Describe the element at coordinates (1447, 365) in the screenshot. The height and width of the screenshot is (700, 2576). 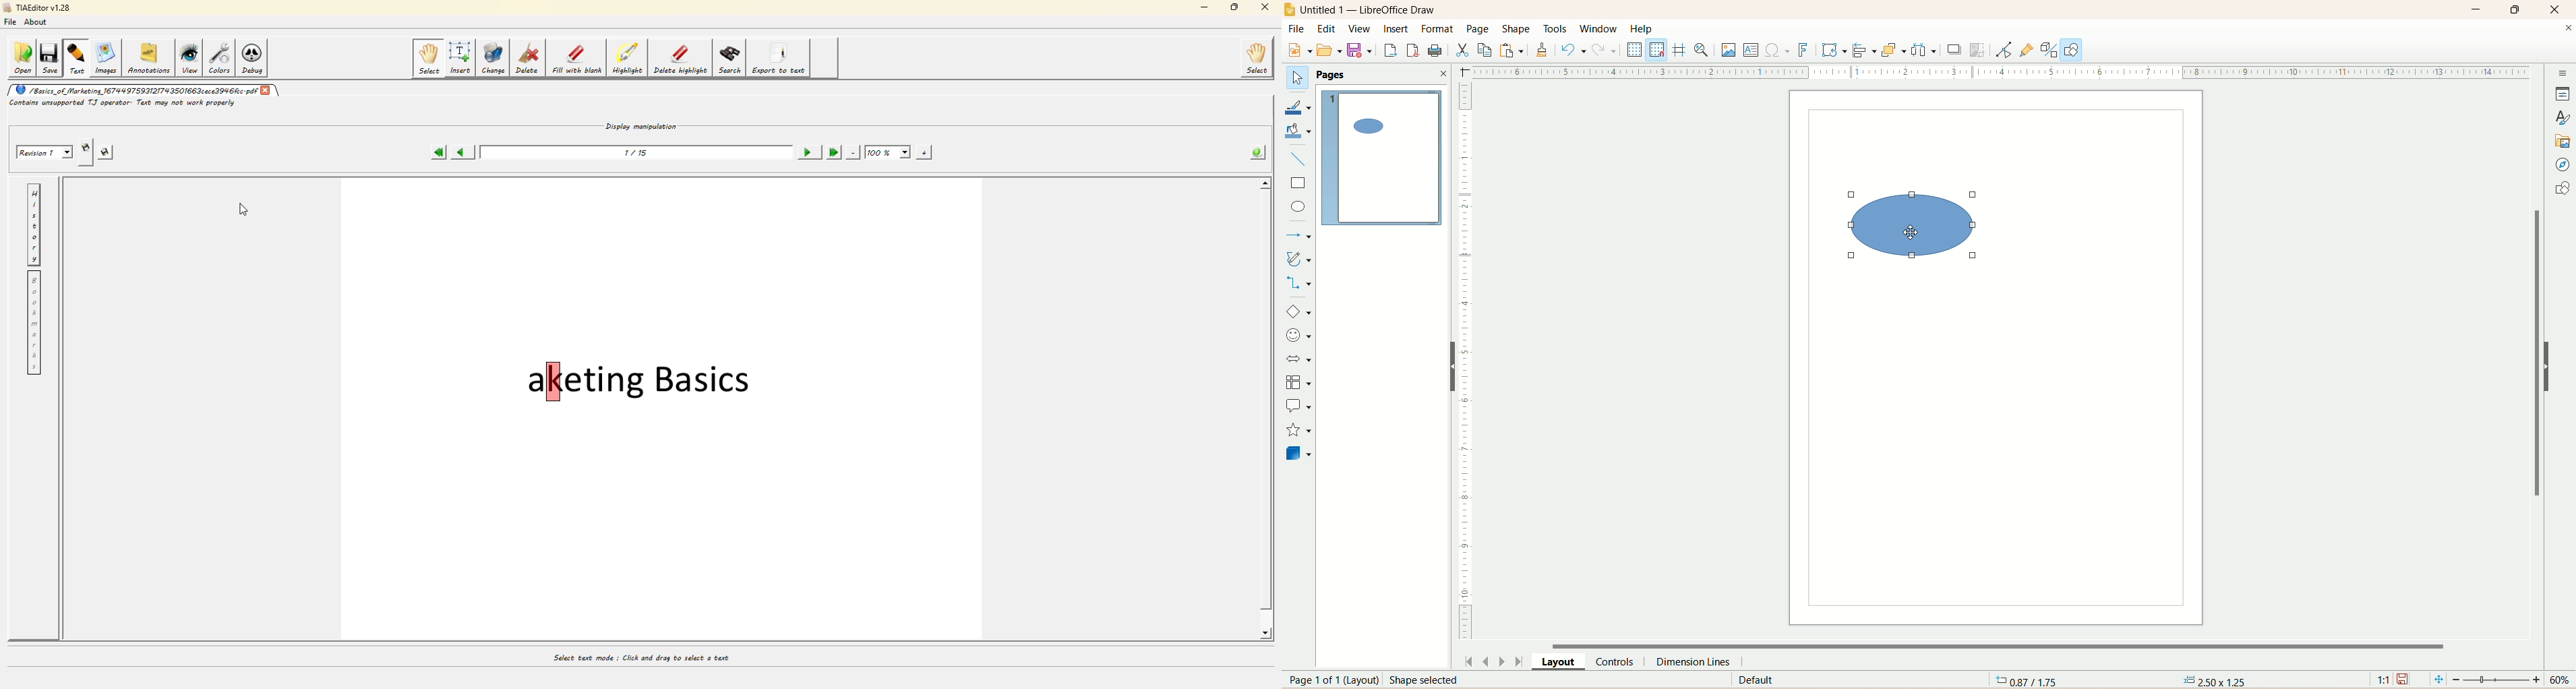
I see `hide` at that location.